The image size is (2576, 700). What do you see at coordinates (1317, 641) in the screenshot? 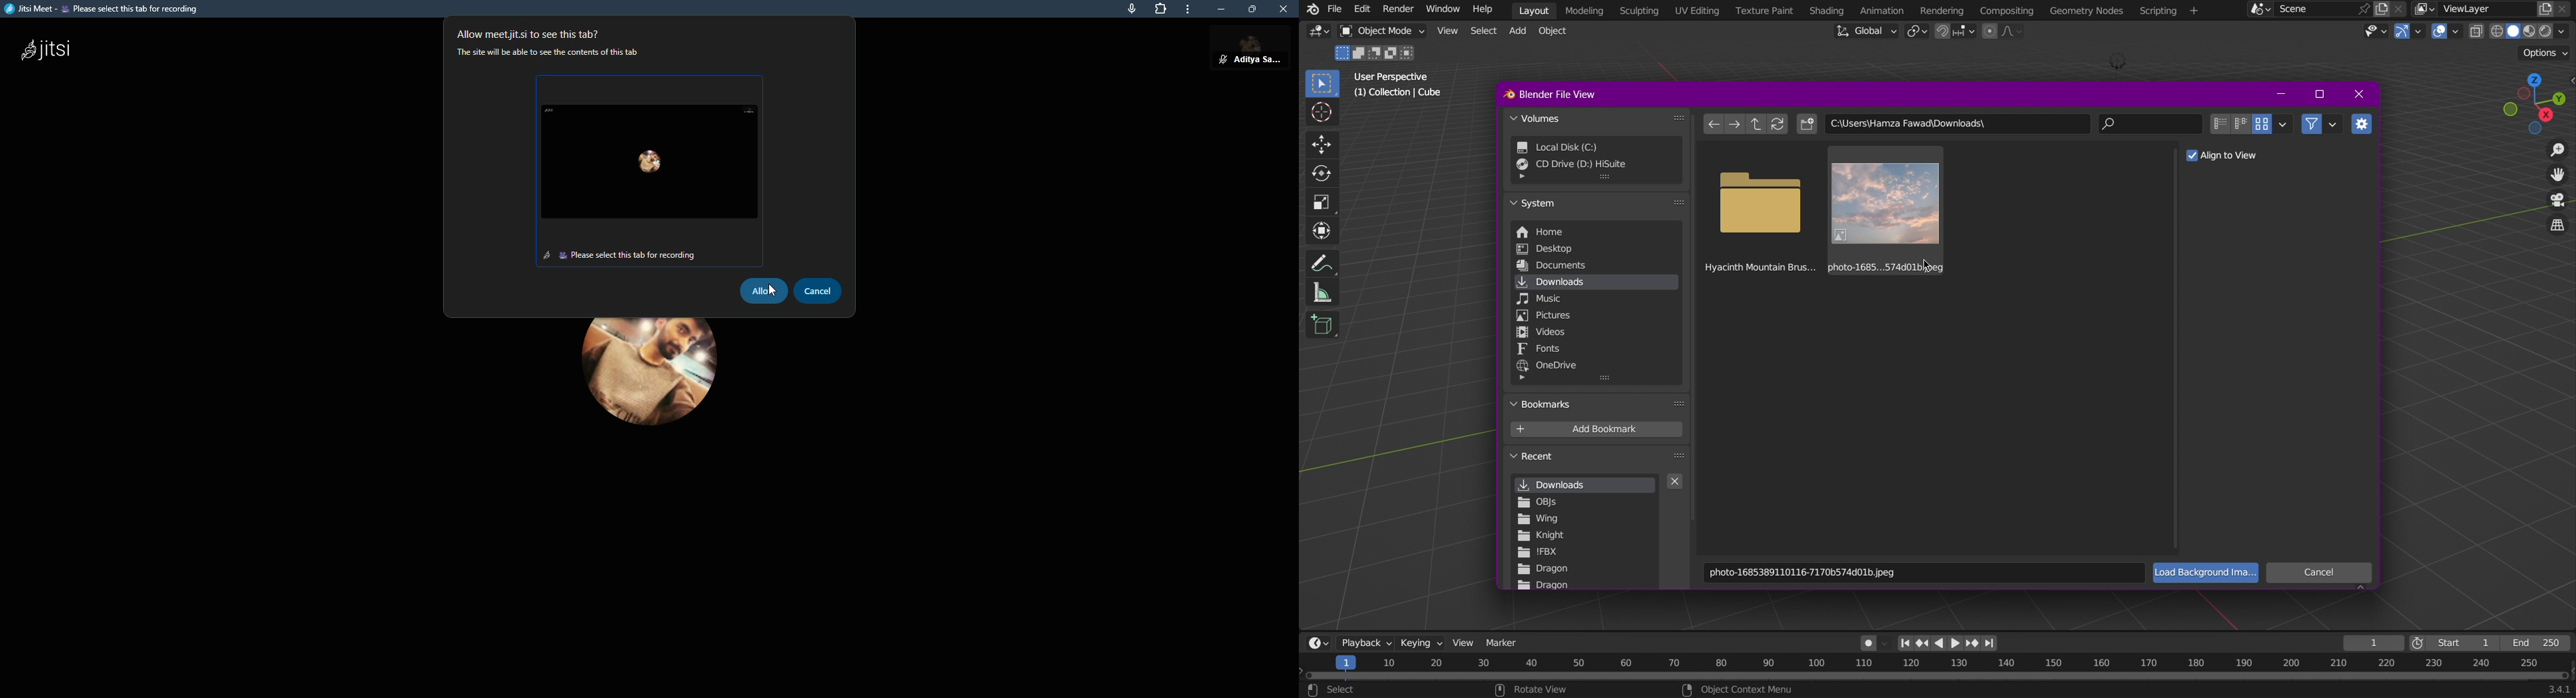
I see `Editor Types` at bounding box center [1317, 641].